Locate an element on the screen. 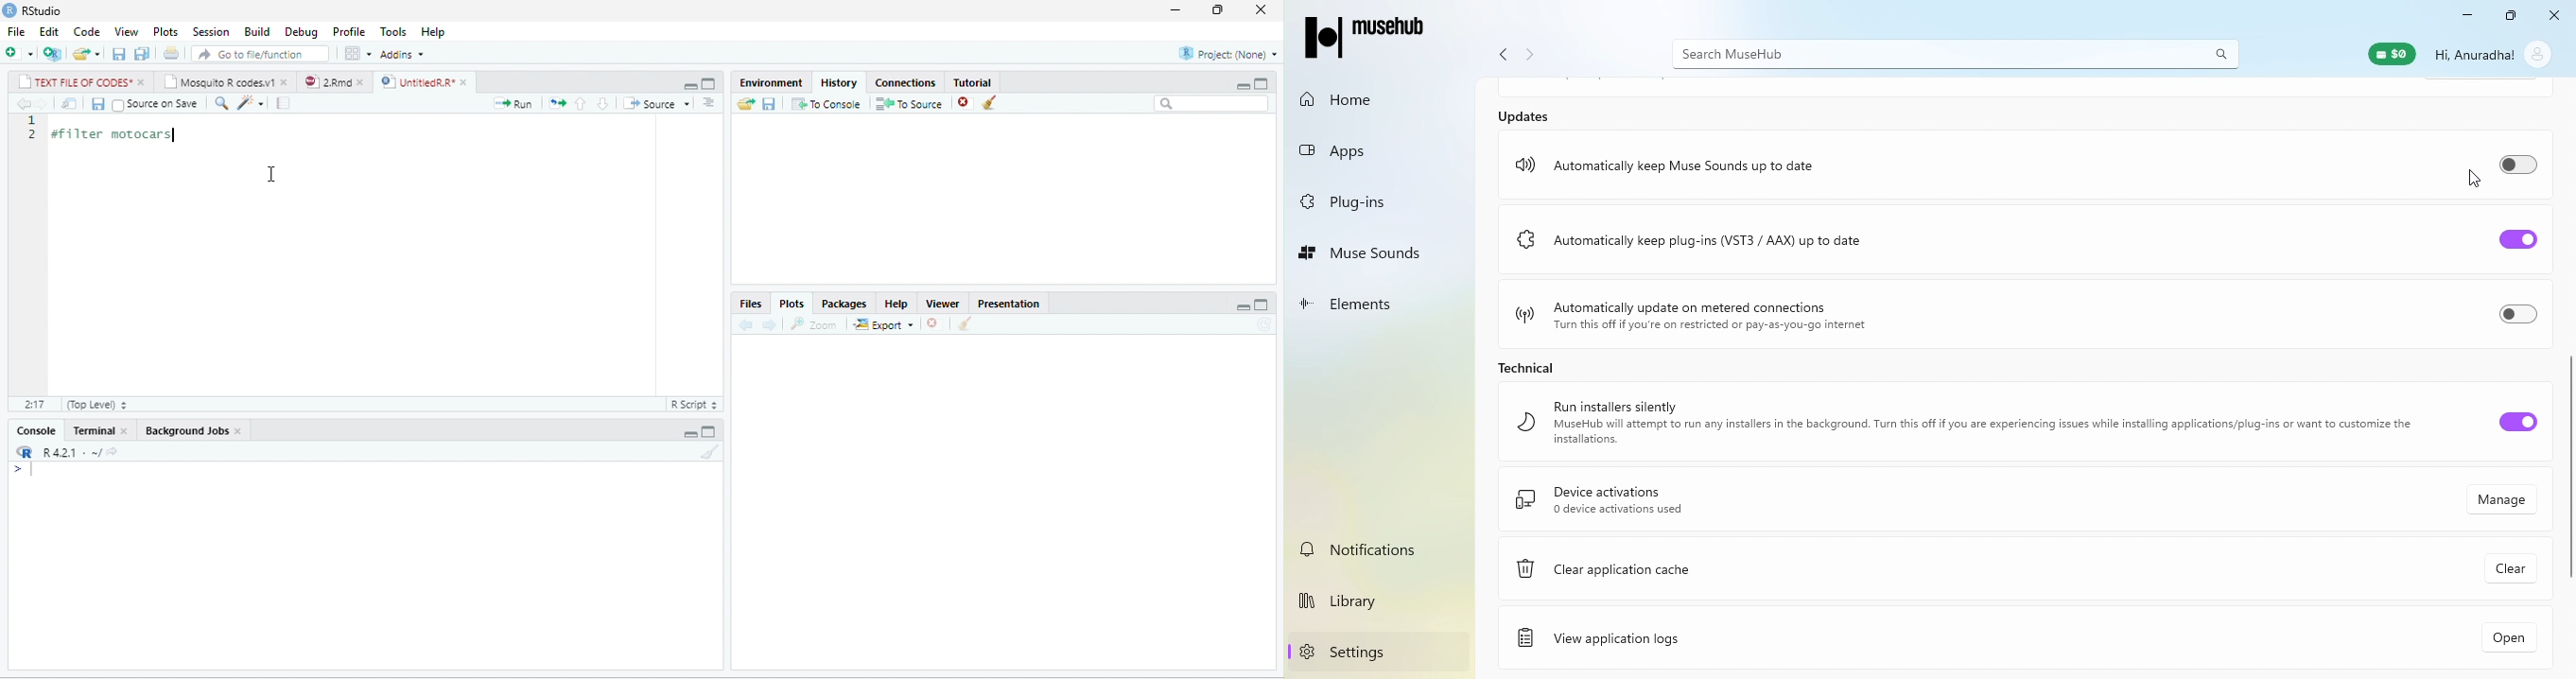 The width and height of the screenshot is (2576, 700). maximize is located at coordinates (708, 433).